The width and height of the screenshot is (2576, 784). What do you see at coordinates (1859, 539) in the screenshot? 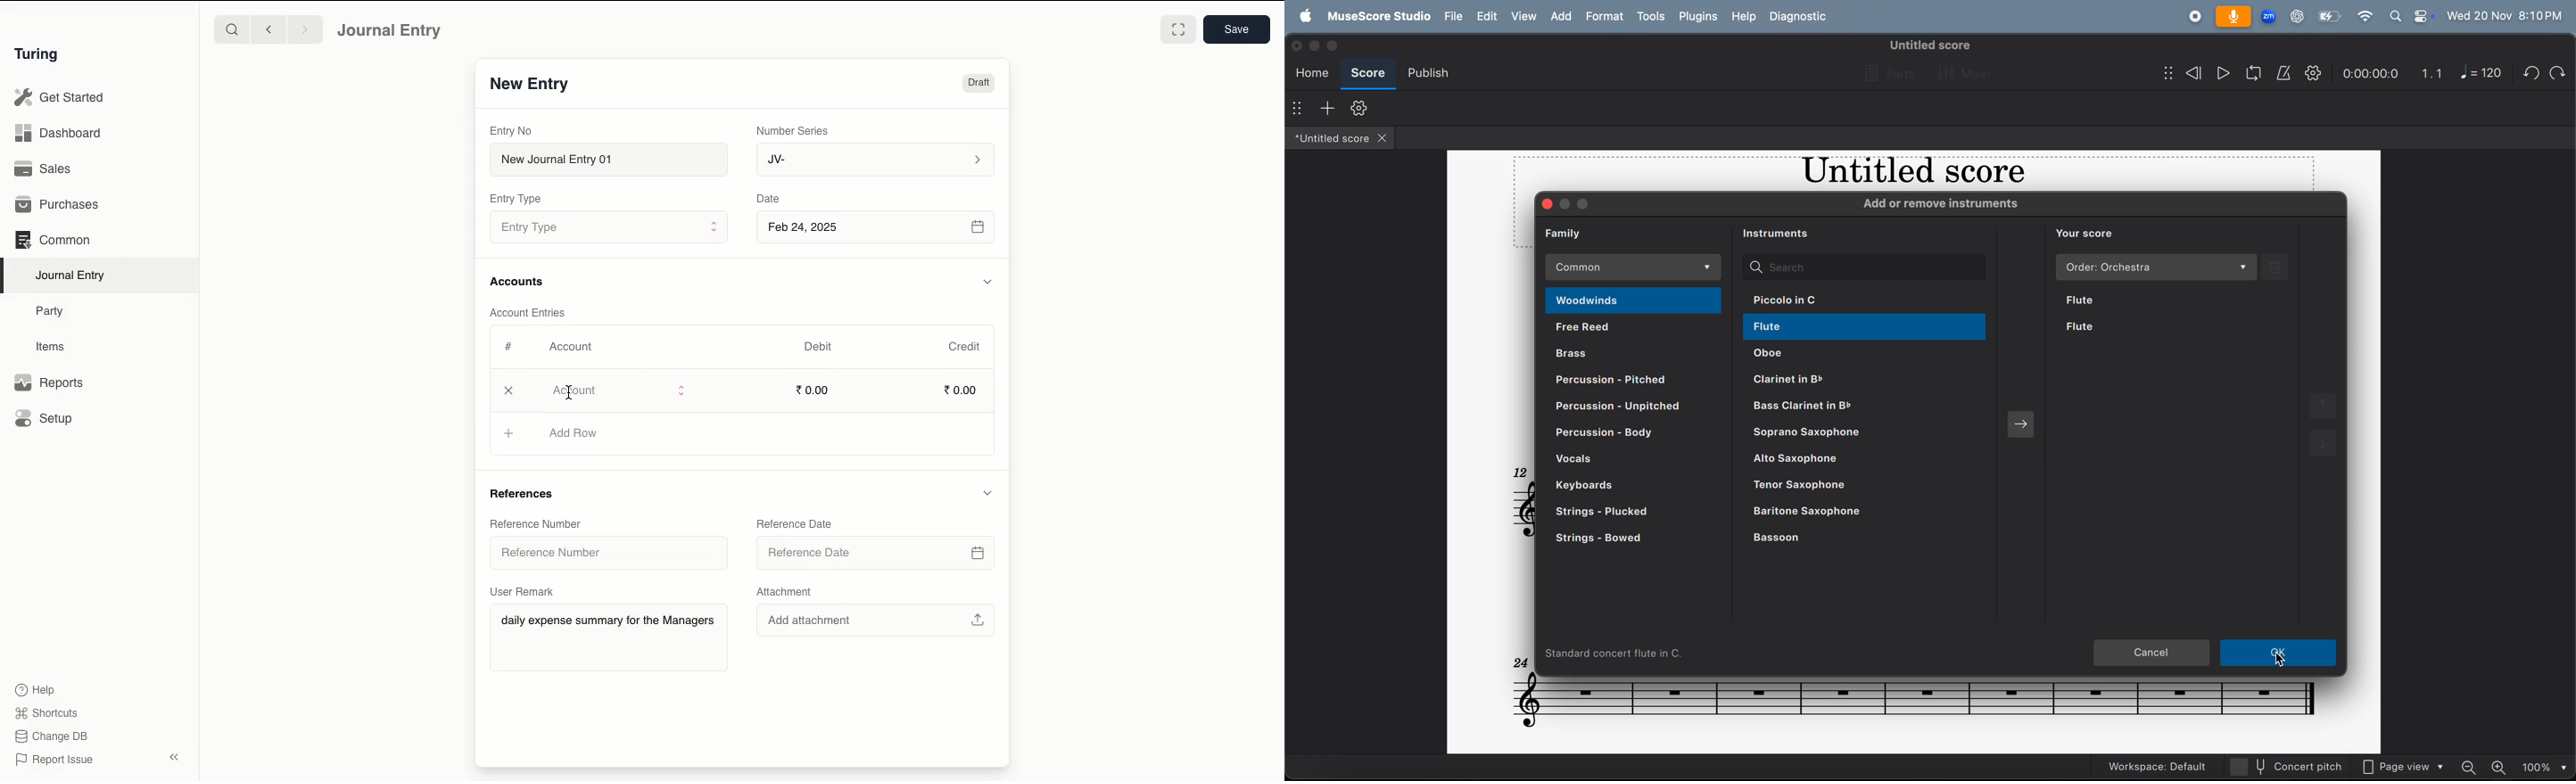
I see `basson` at bounding box center [1859, 539].